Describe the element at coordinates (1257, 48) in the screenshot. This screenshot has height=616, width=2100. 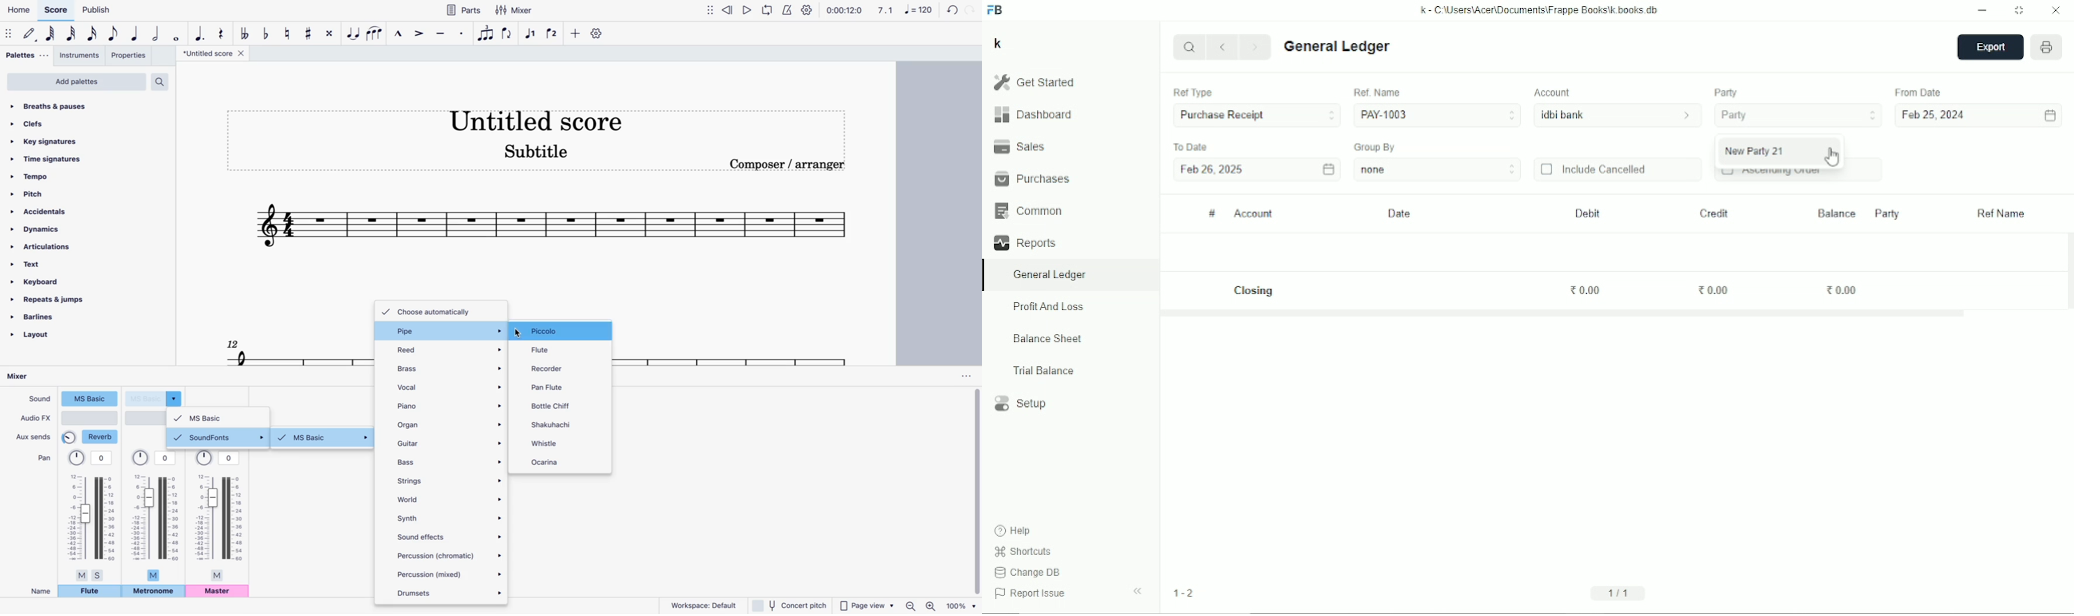
I see `Next` at that location.